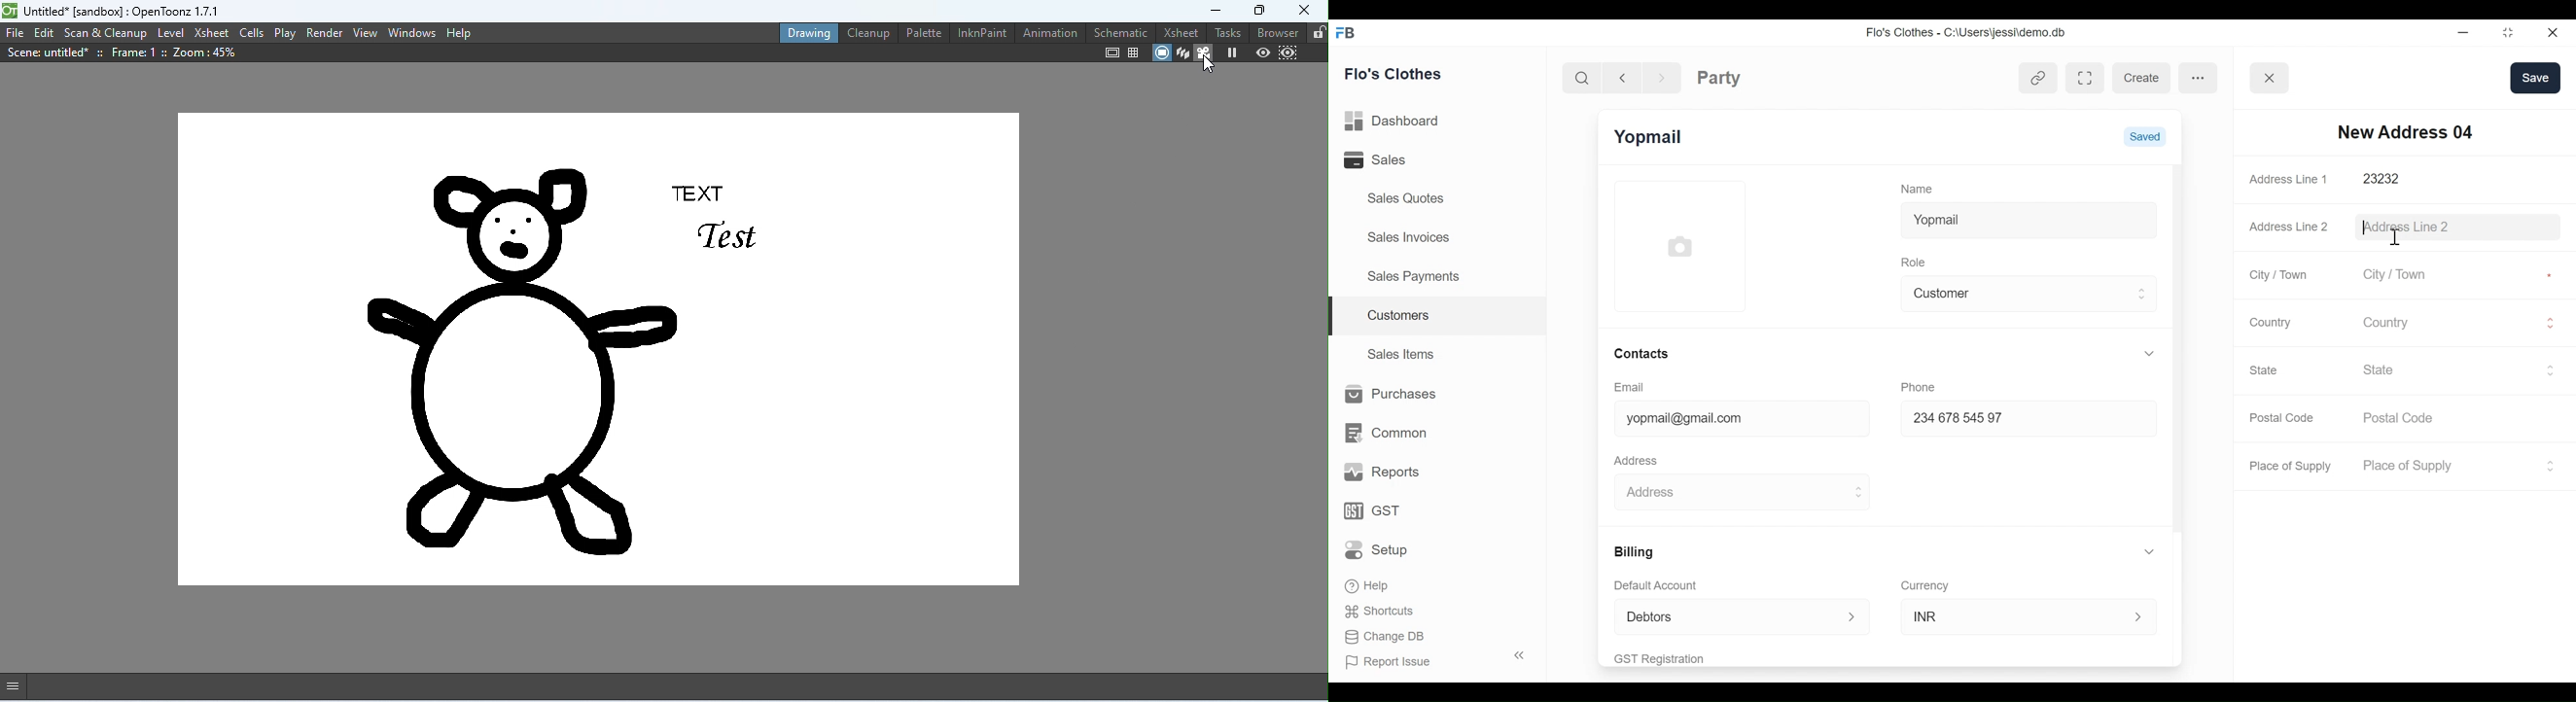 The height and width of the screenshot is (728, 2576). What do you see at coordinates (2266, 370) in the screenshot?
I see `State` at bounding box center [2266, 370].